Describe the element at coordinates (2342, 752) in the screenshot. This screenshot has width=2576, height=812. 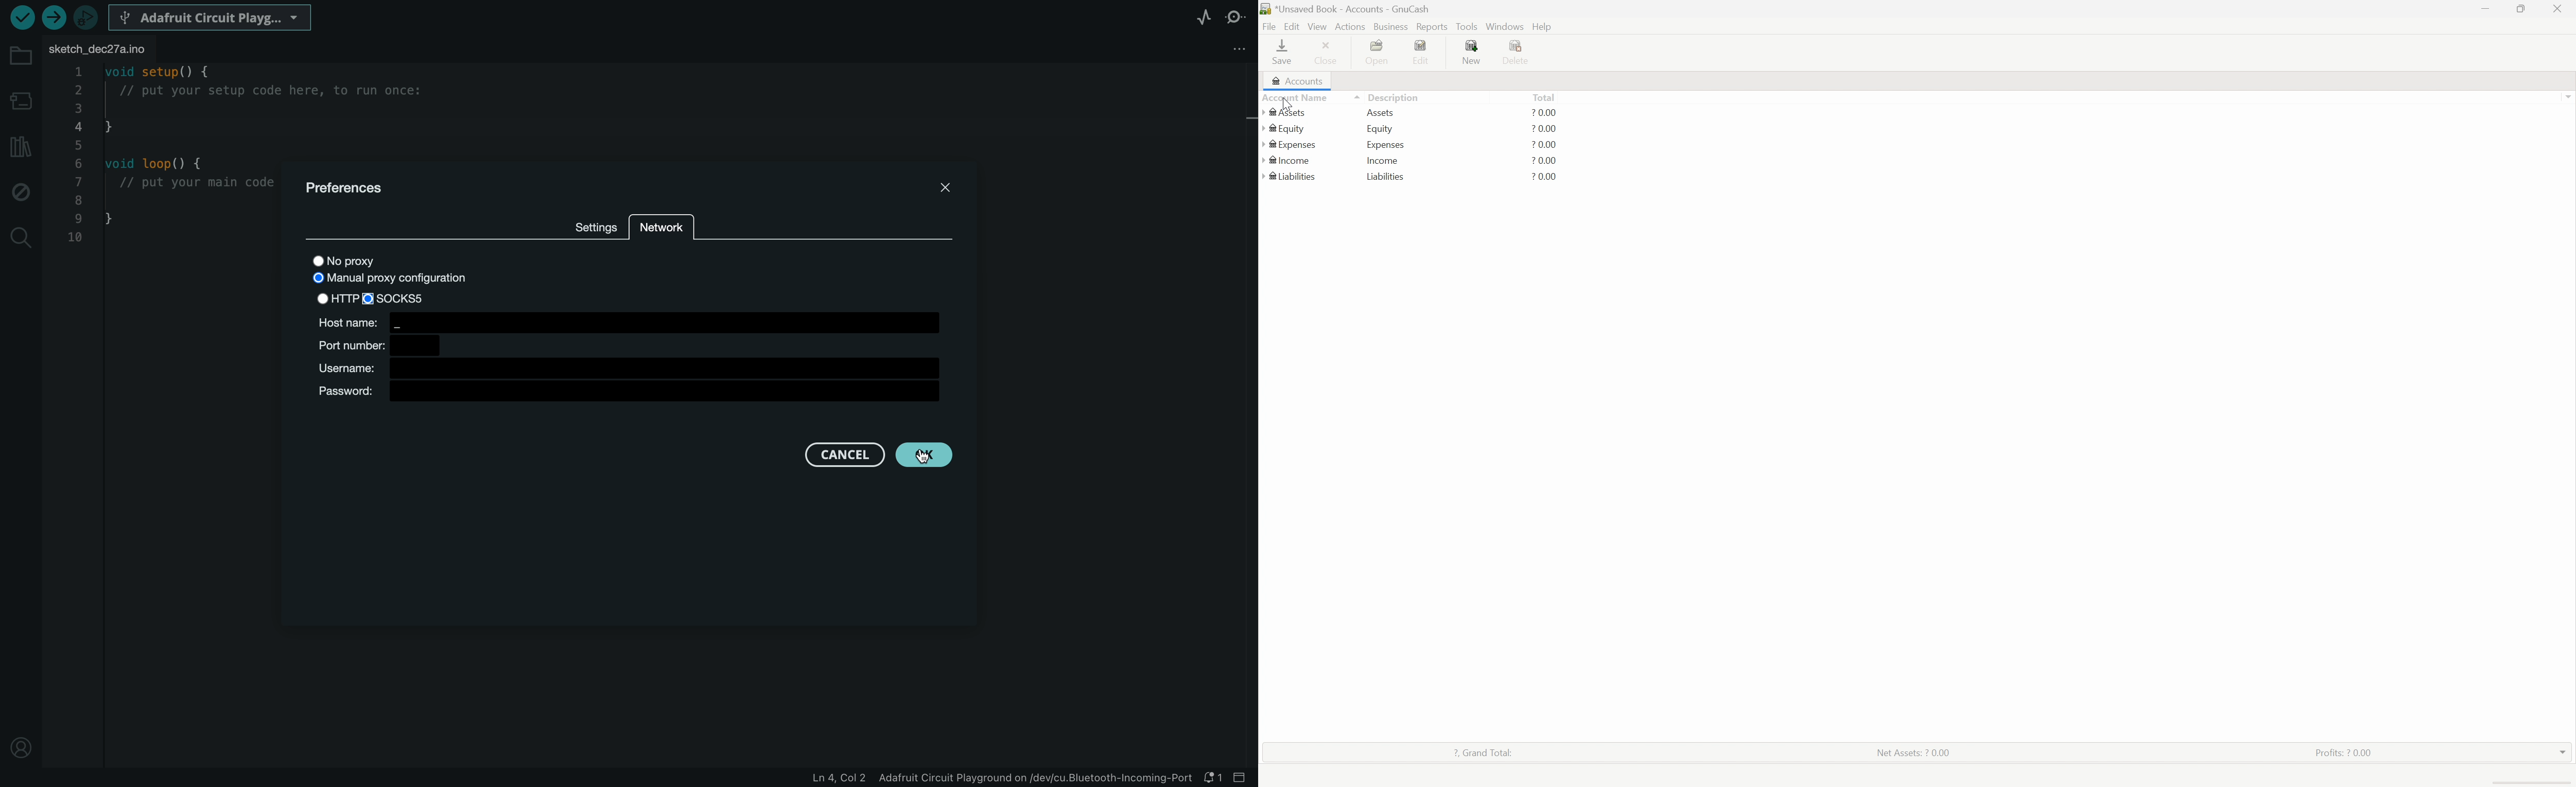
I see `Profits: ? 0.00` at that location.